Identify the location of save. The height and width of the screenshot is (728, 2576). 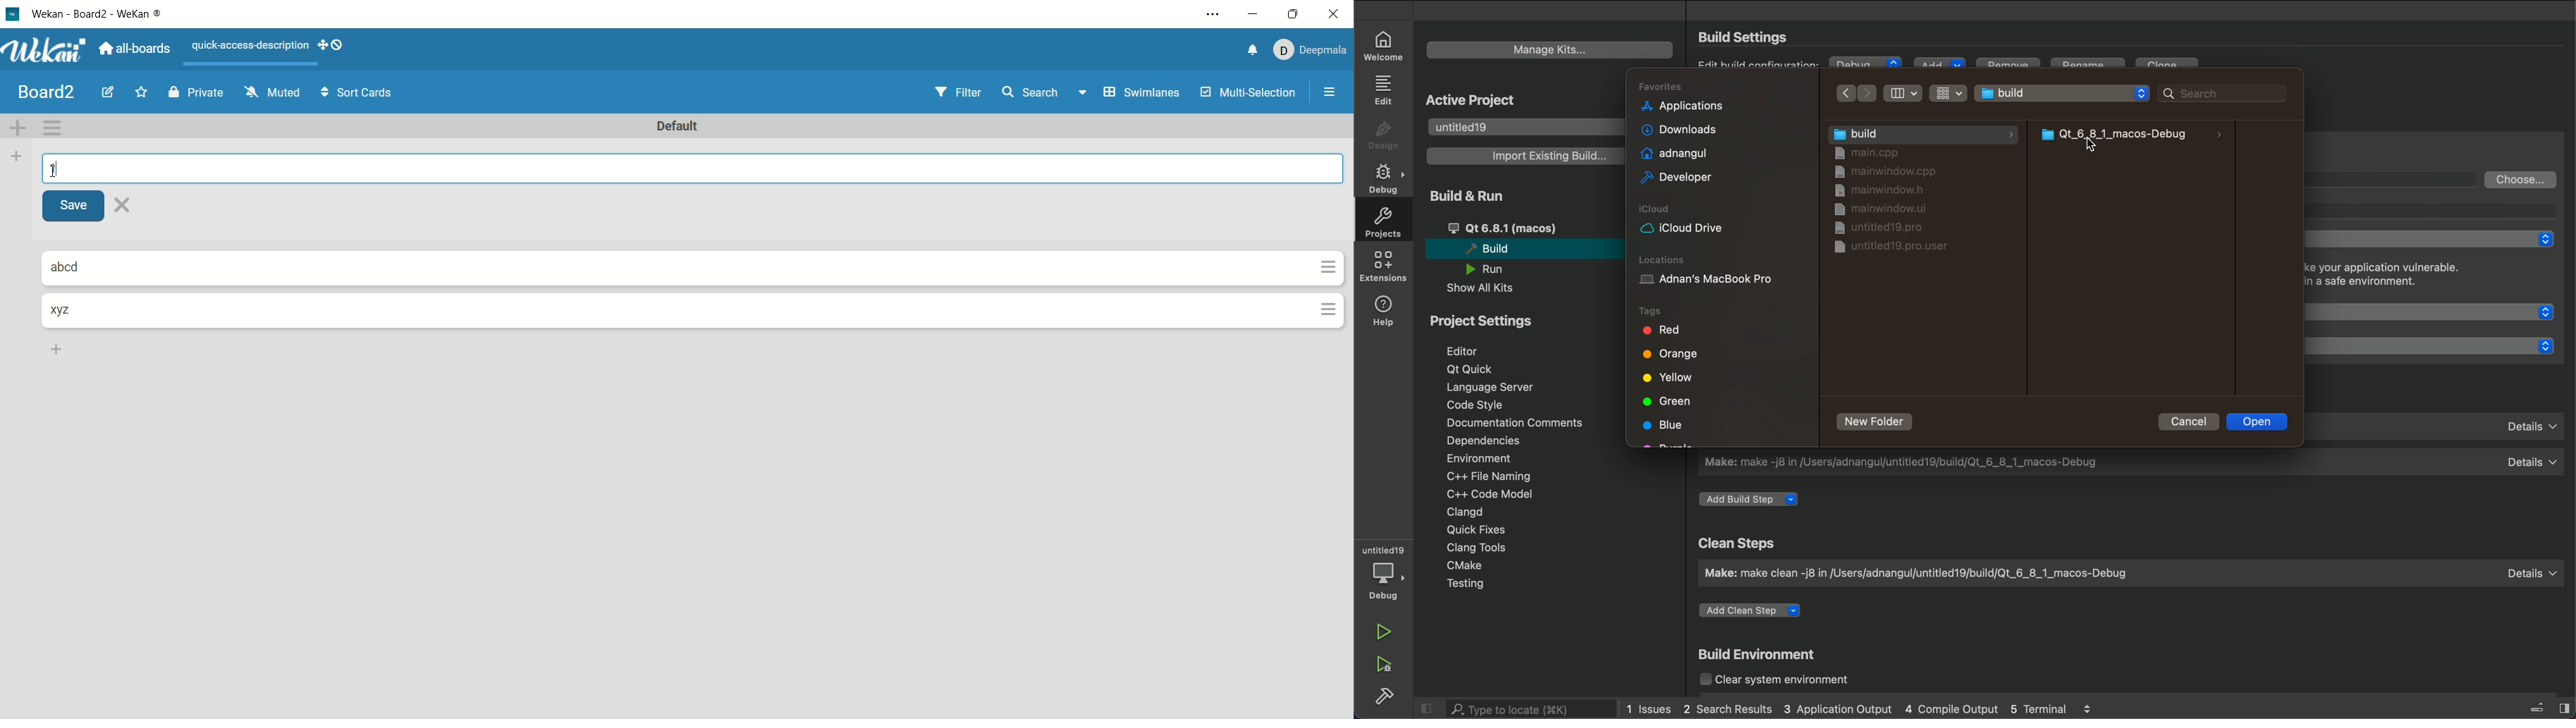
(78, 207).